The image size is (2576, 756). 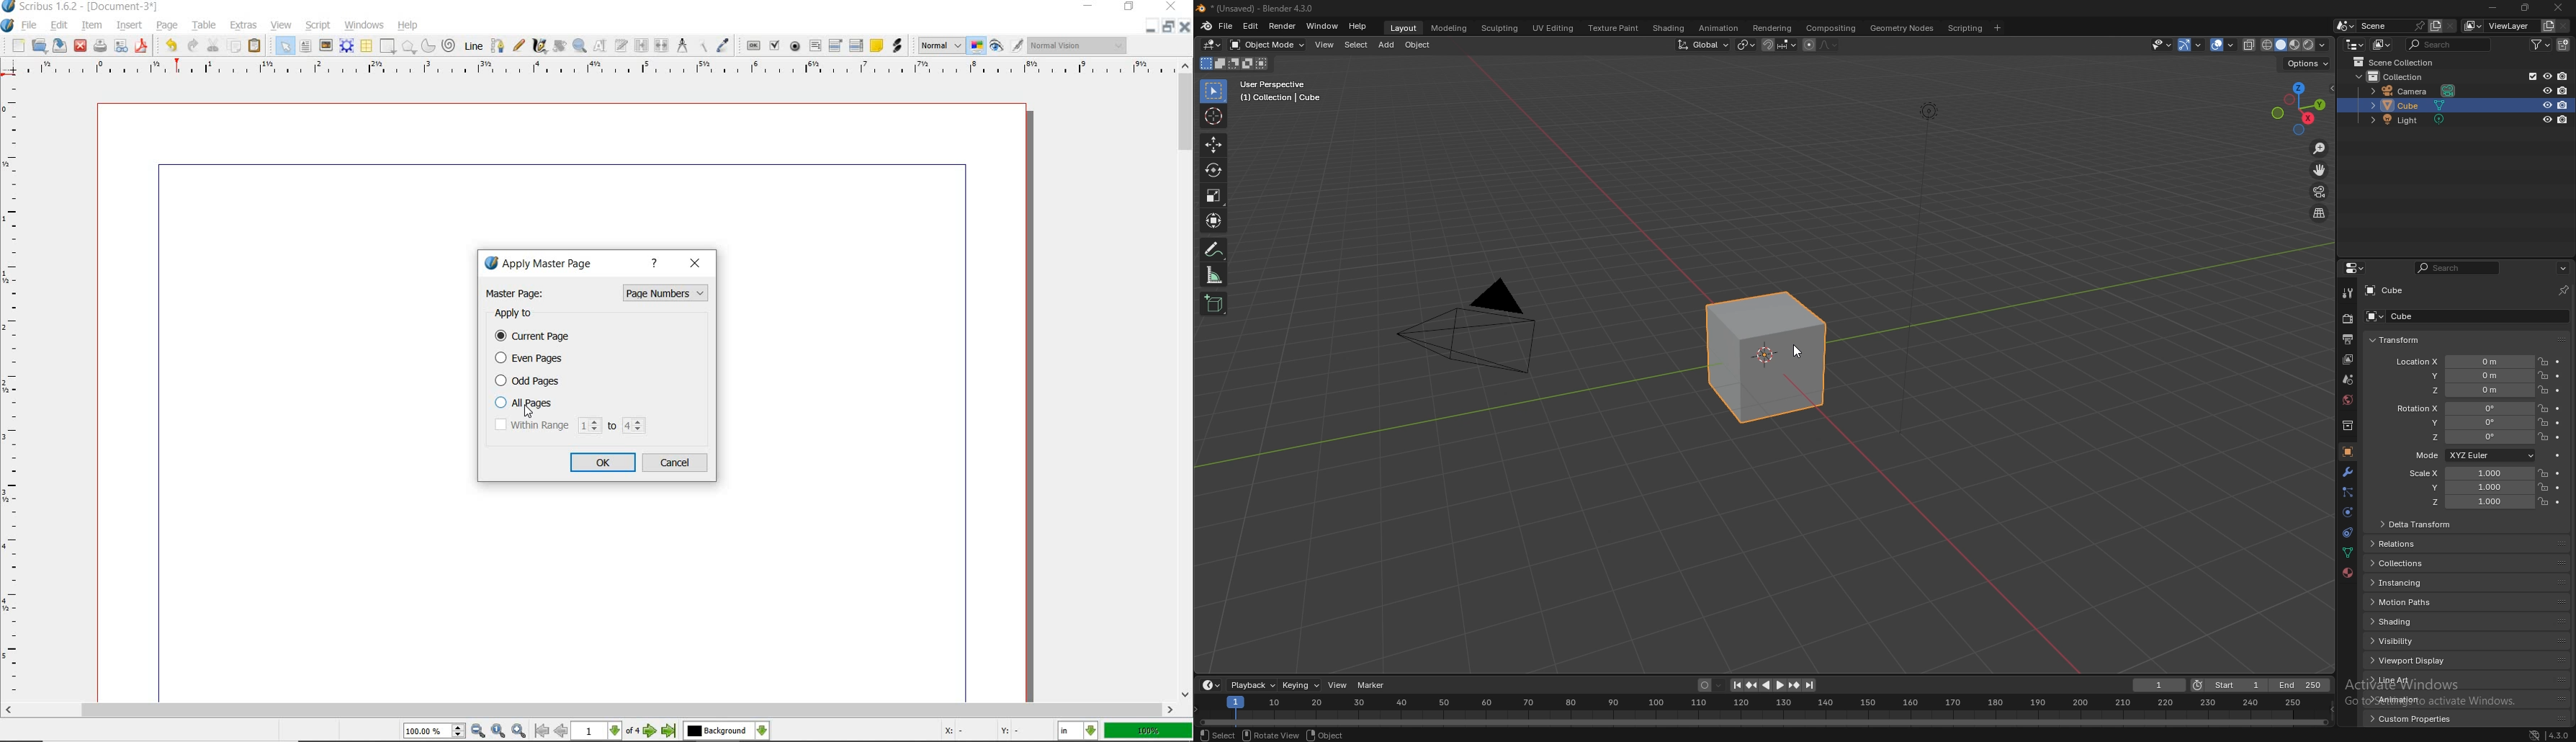 I want to click on ok, so click(x=603, y=462).